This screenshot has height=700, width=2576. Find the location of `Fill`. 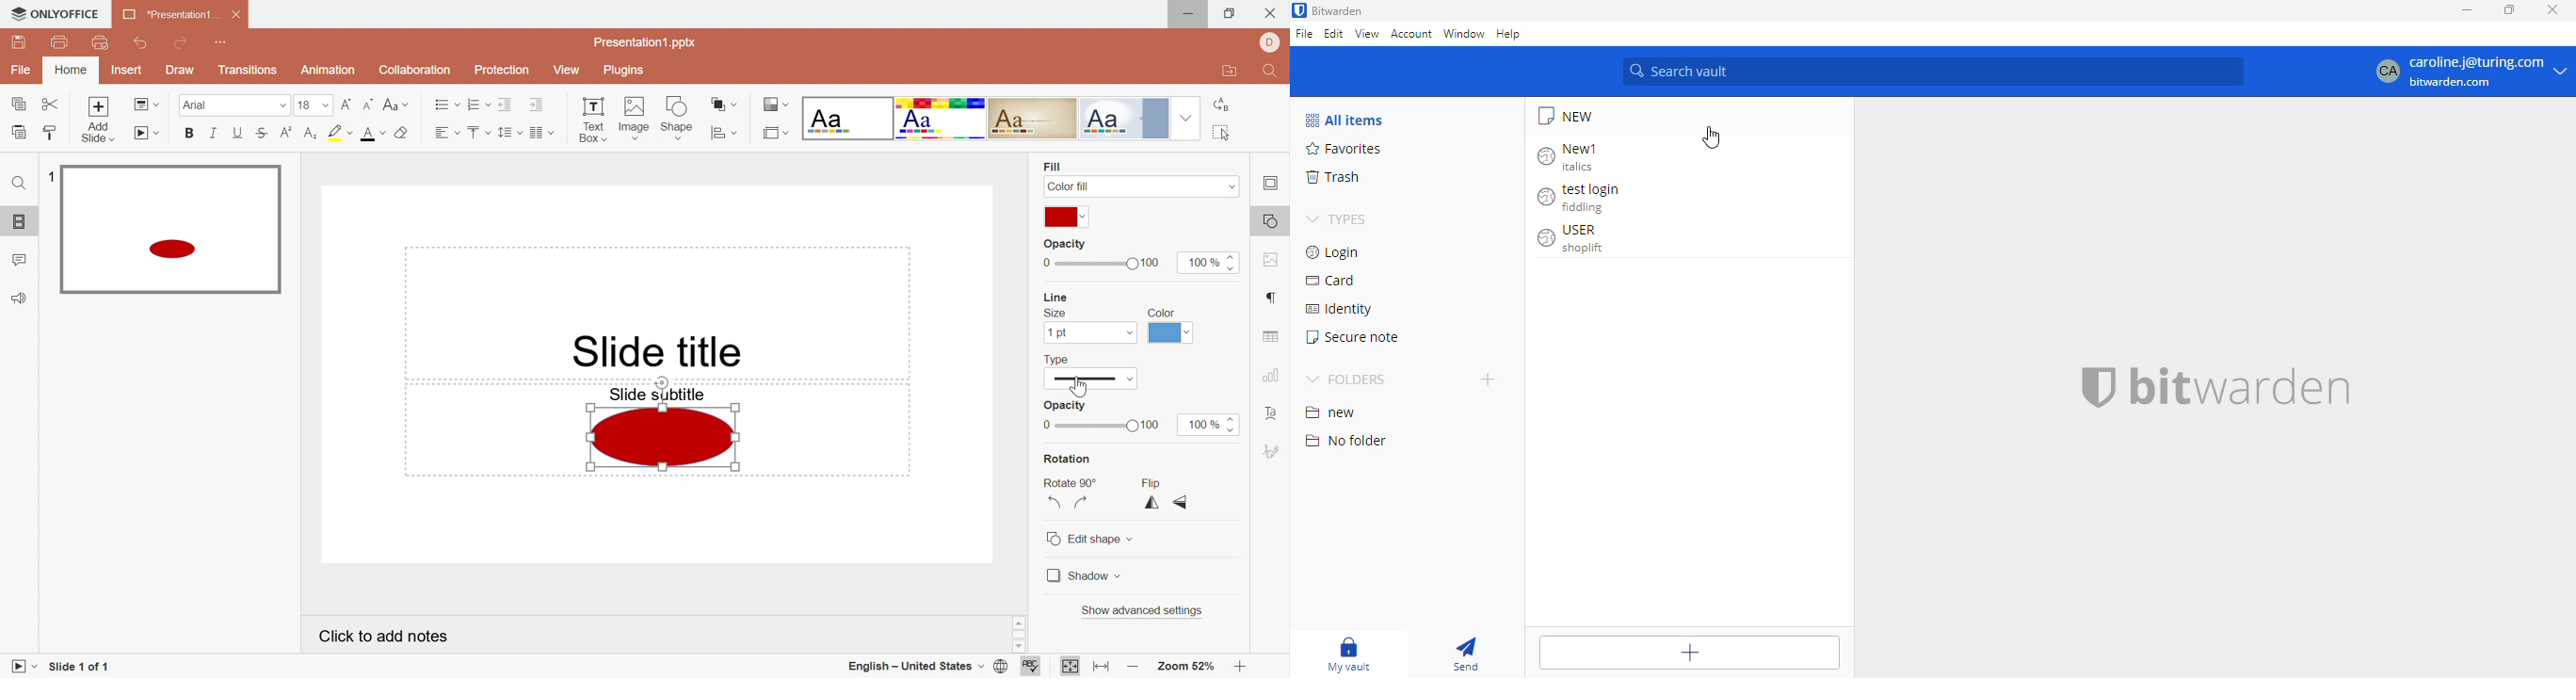

Fill is located at coordinates (1054, 167).